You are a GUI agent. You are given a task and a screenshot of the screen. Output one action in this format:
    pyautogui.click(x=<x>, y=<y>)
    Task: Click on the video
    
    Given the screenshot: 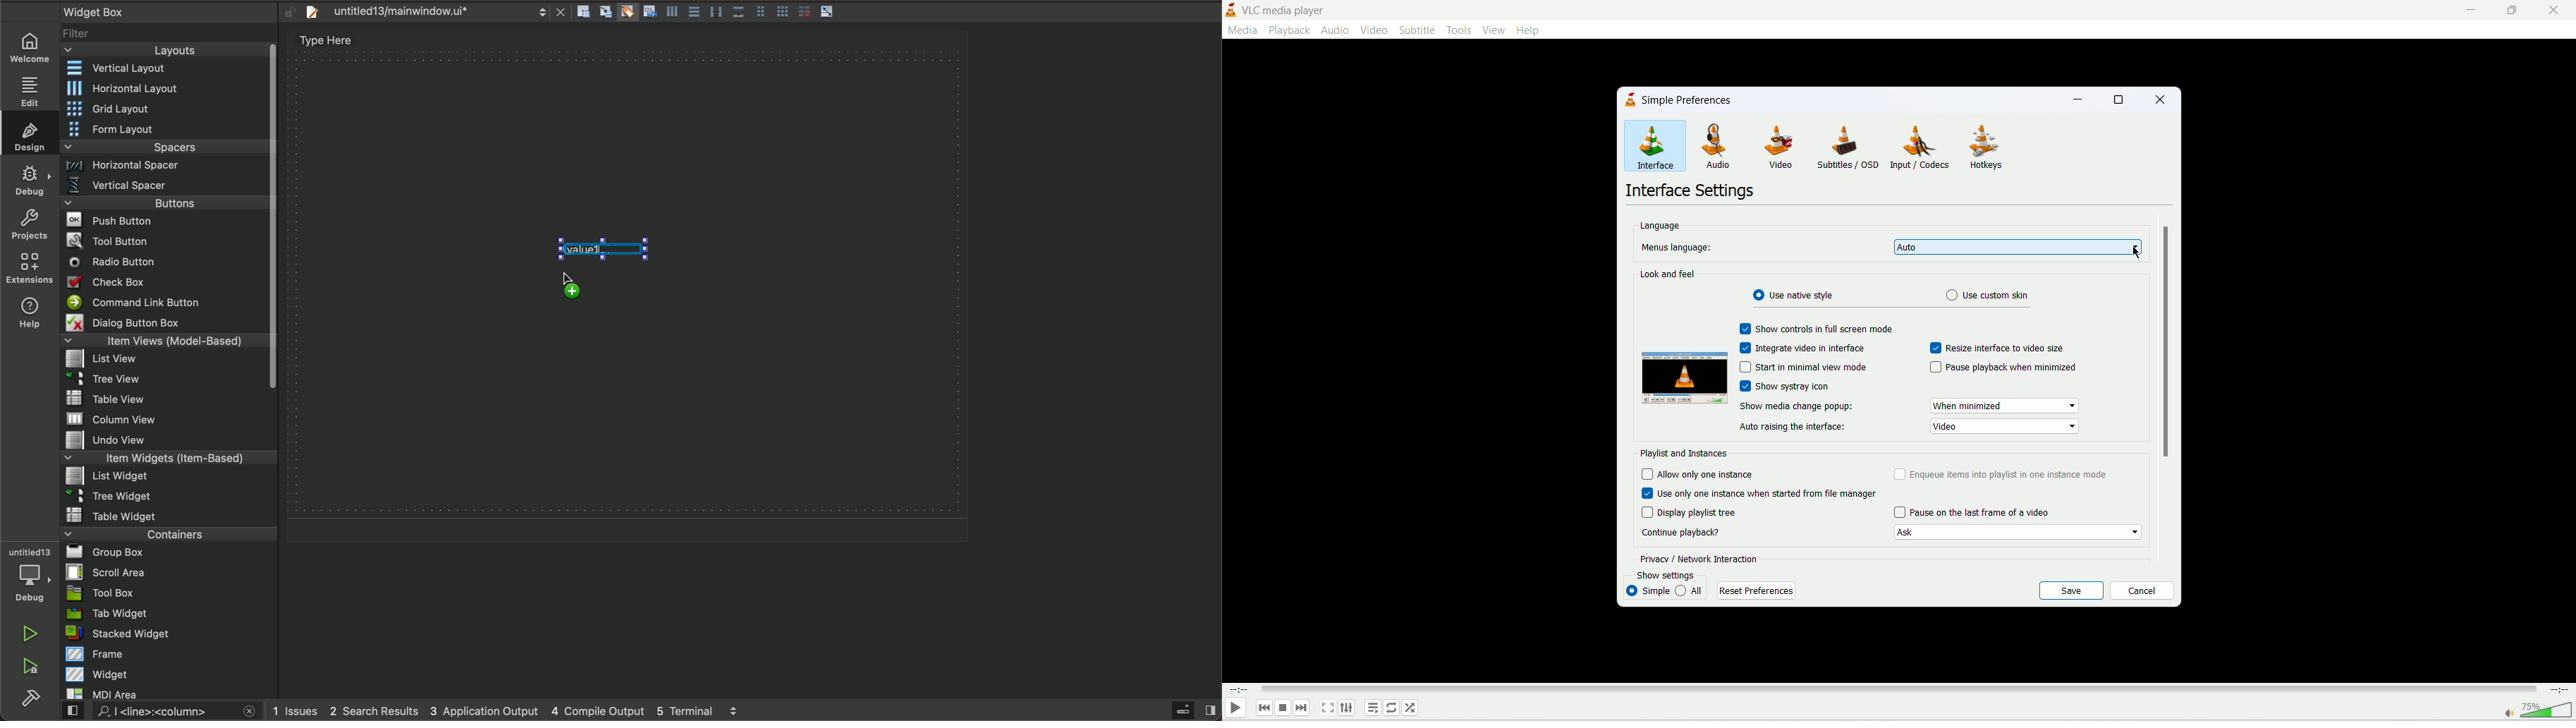 What is the action you would take?
    pyautogui.click(x=2005, y=427)
    